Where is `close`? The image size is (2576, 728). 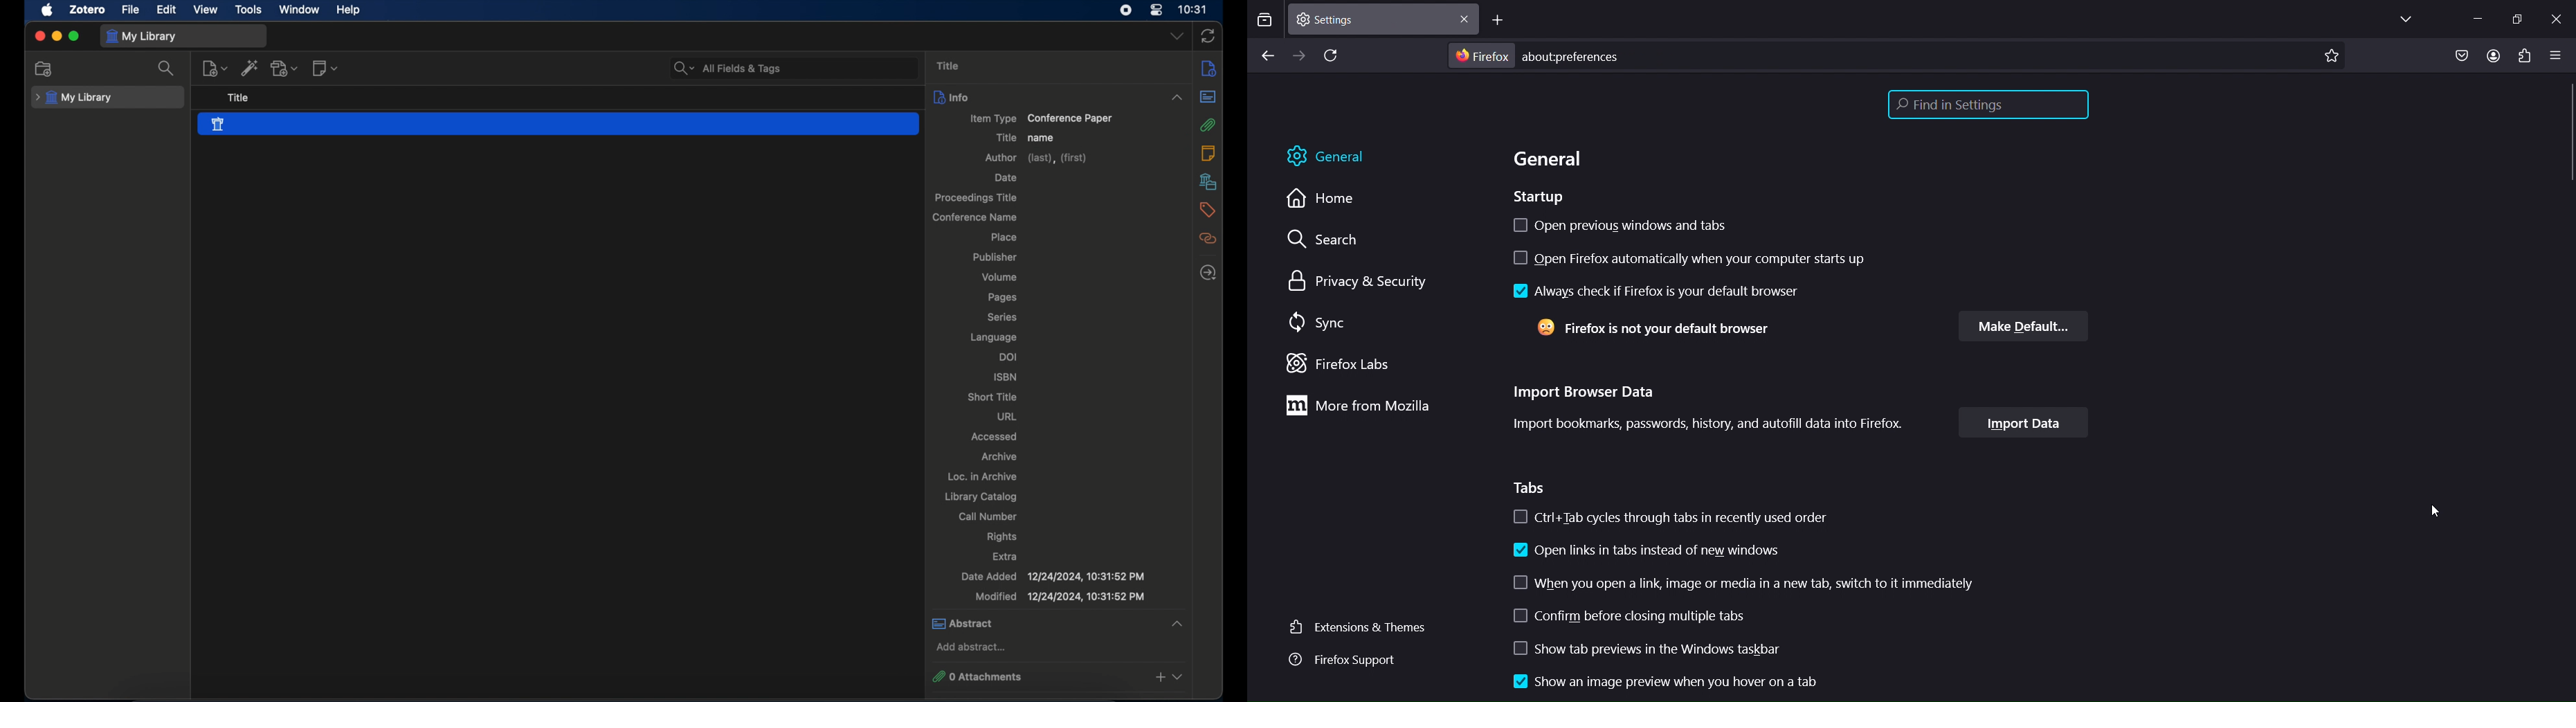 close is located at coordinates (39, 37).